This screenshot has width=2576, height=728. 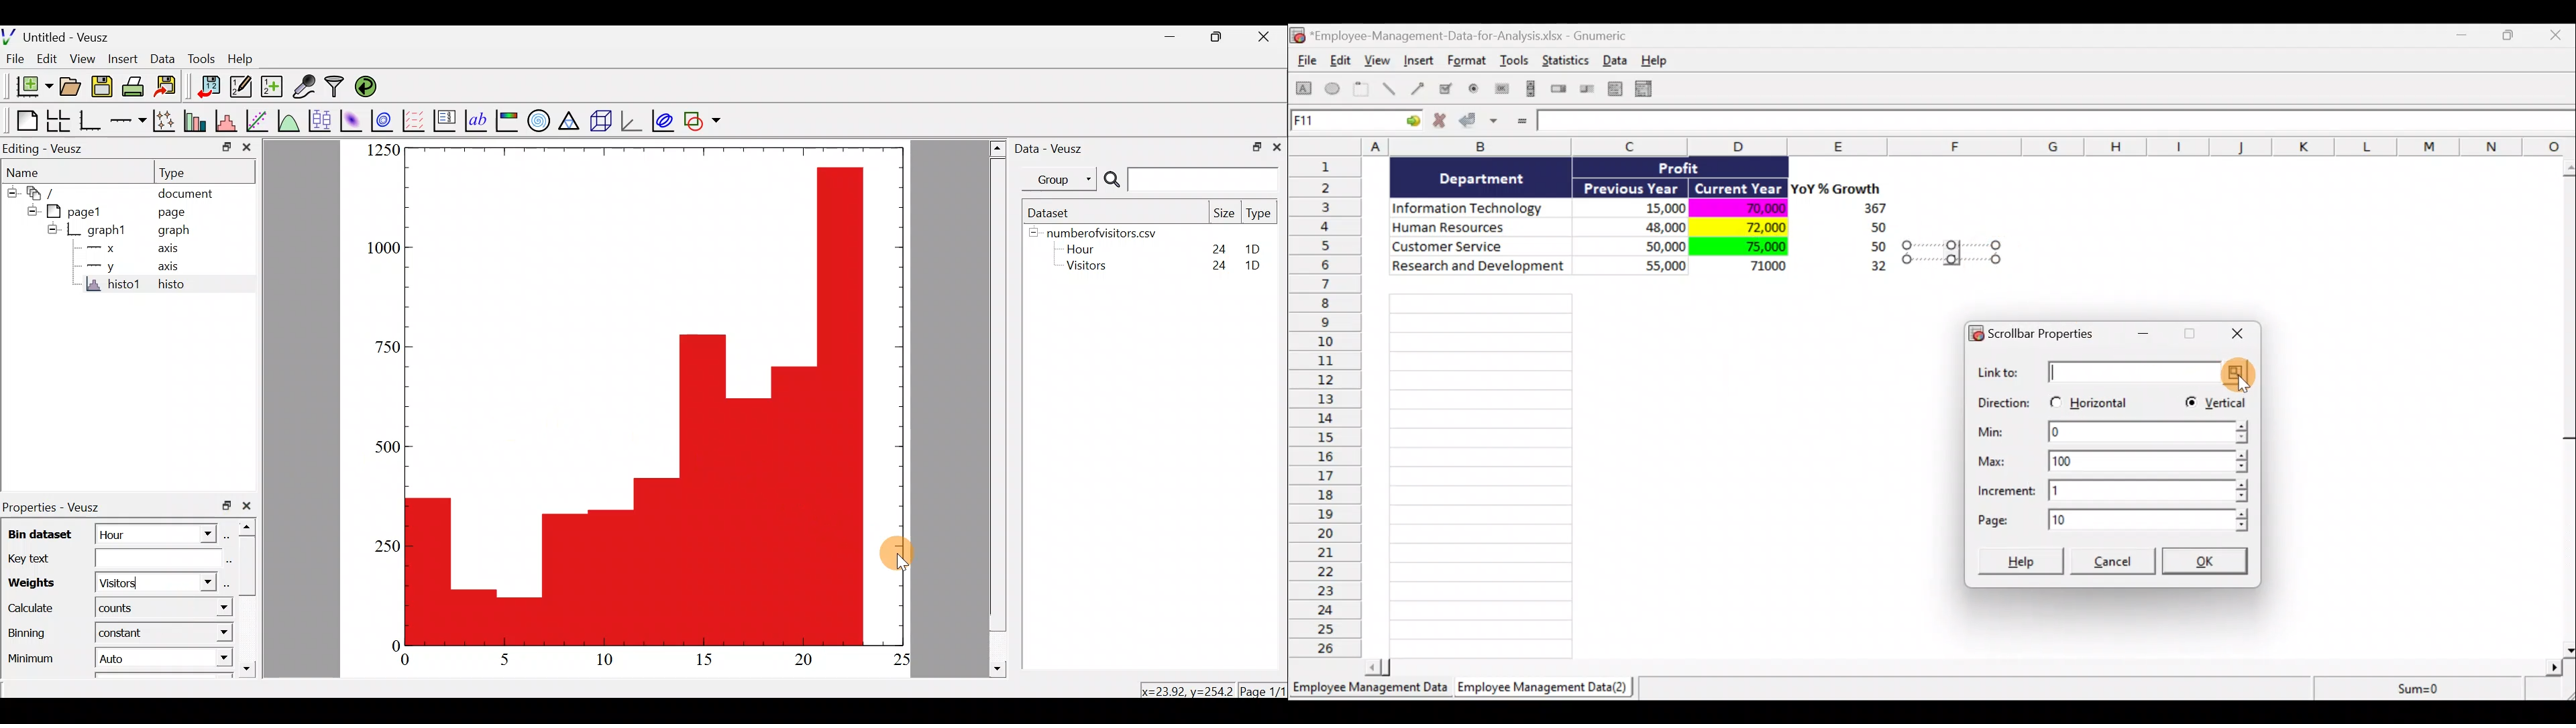 I want to click on Create a radio button, so click(x=1474, y=90).